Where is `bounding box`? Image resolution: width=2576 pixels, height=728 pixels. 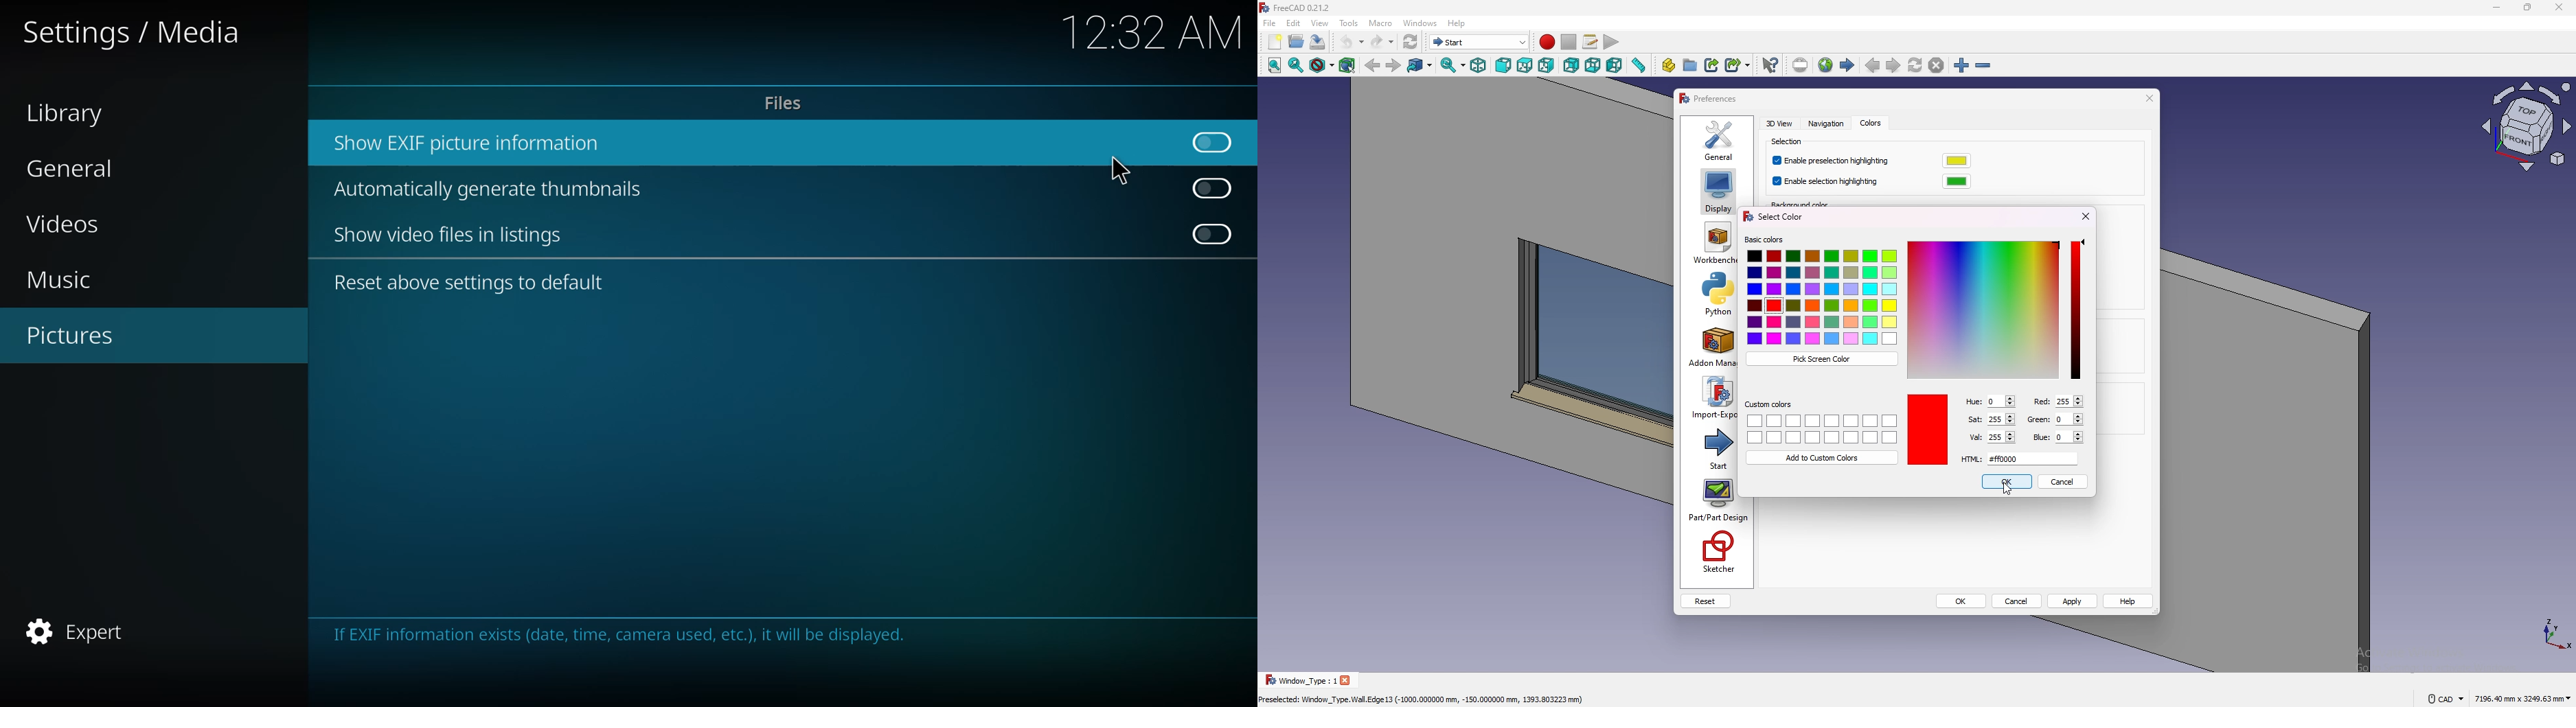 bounding box is located at coordinates (1348, 65).